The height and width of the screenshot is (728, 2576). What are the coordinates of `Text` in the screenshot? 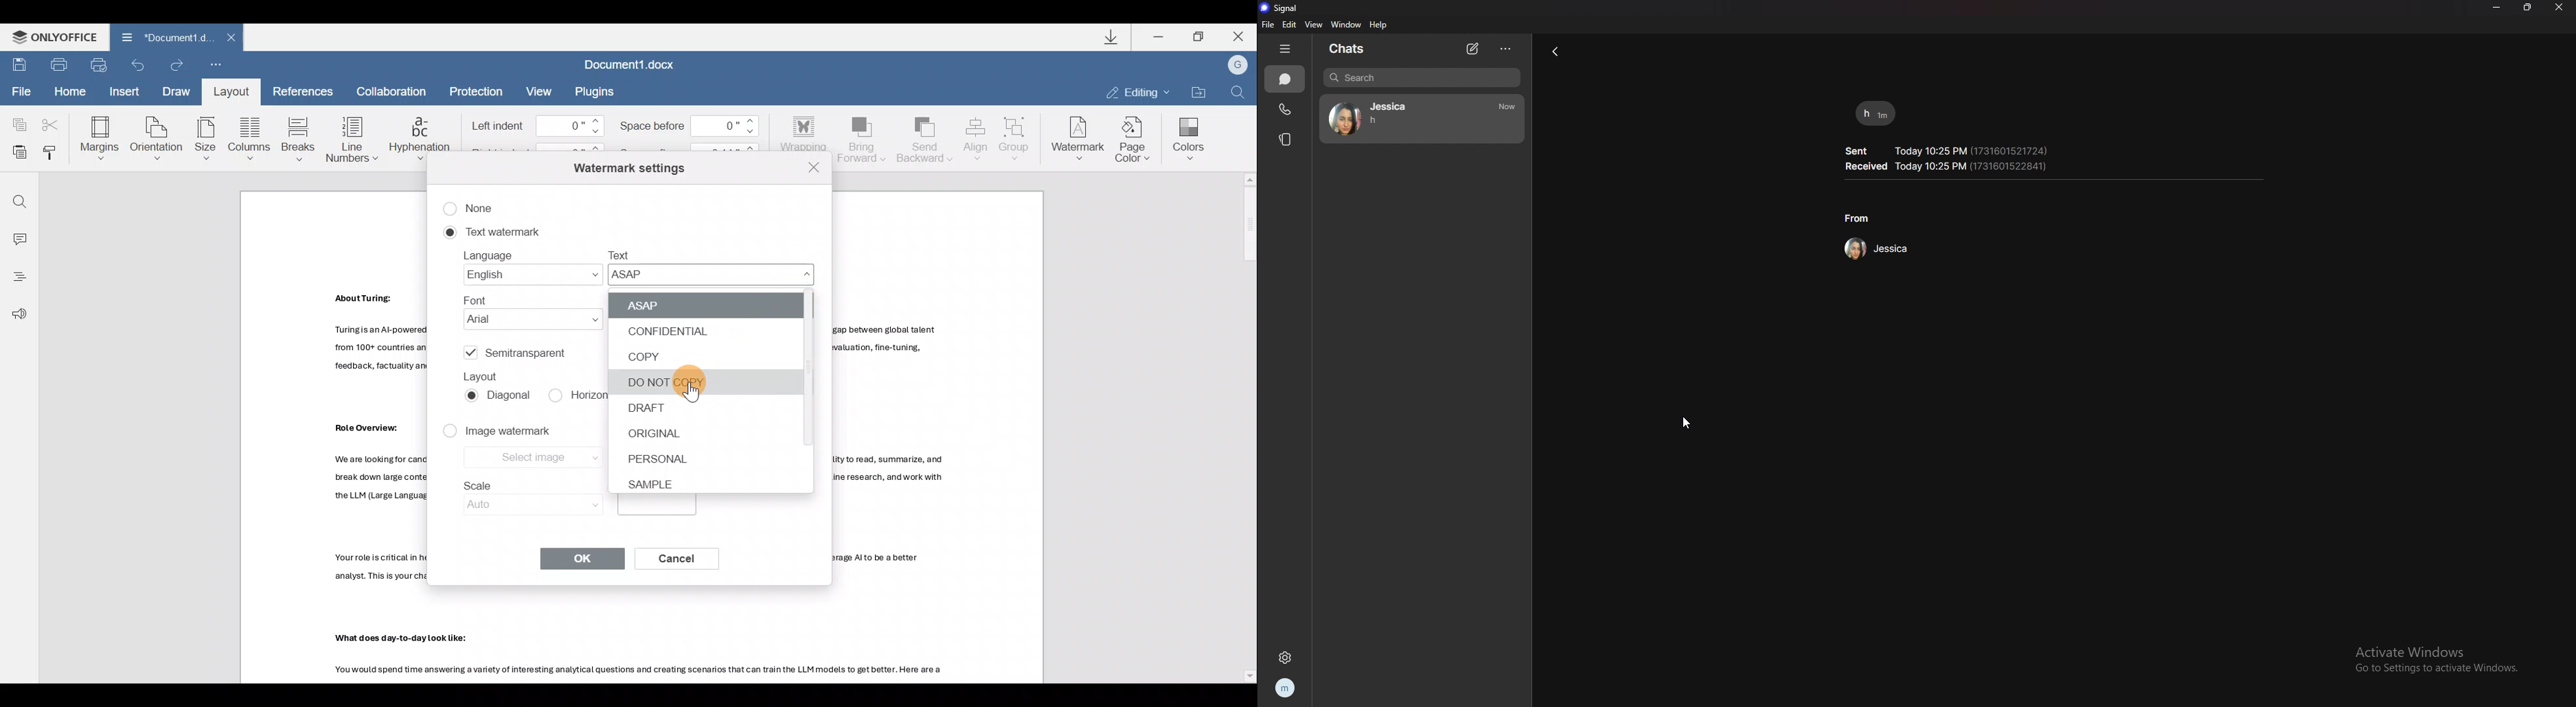 It's located at (717, 268).